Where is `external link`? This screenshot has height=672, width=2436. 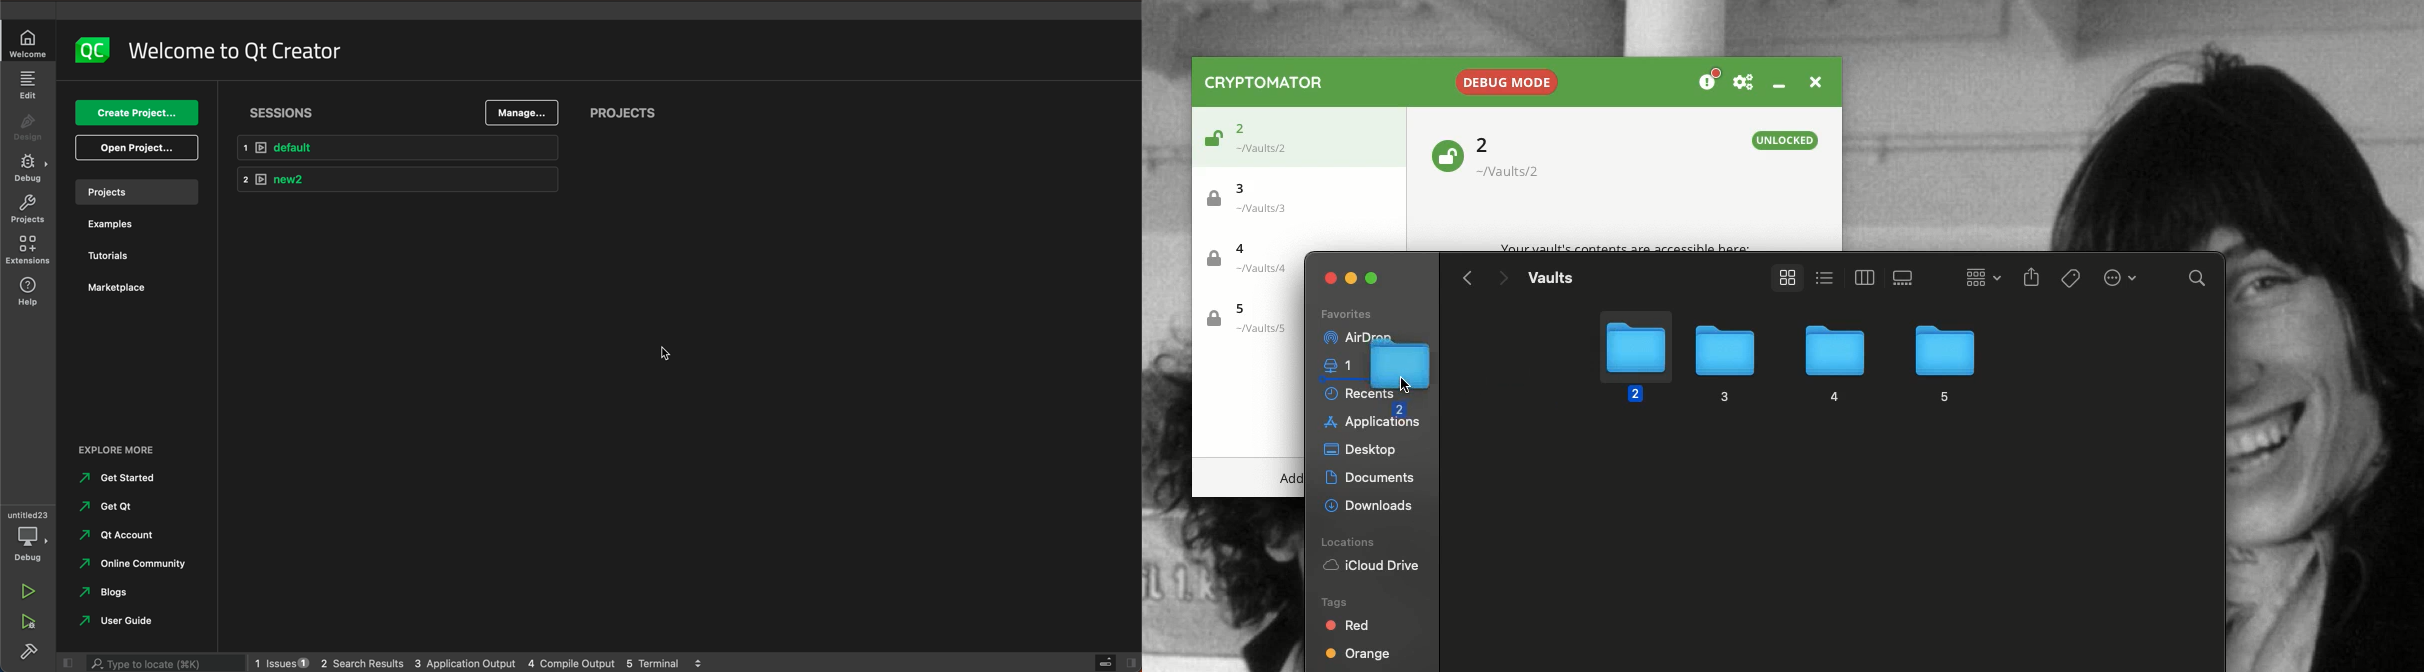 external link is located at coordinates (136, 451).